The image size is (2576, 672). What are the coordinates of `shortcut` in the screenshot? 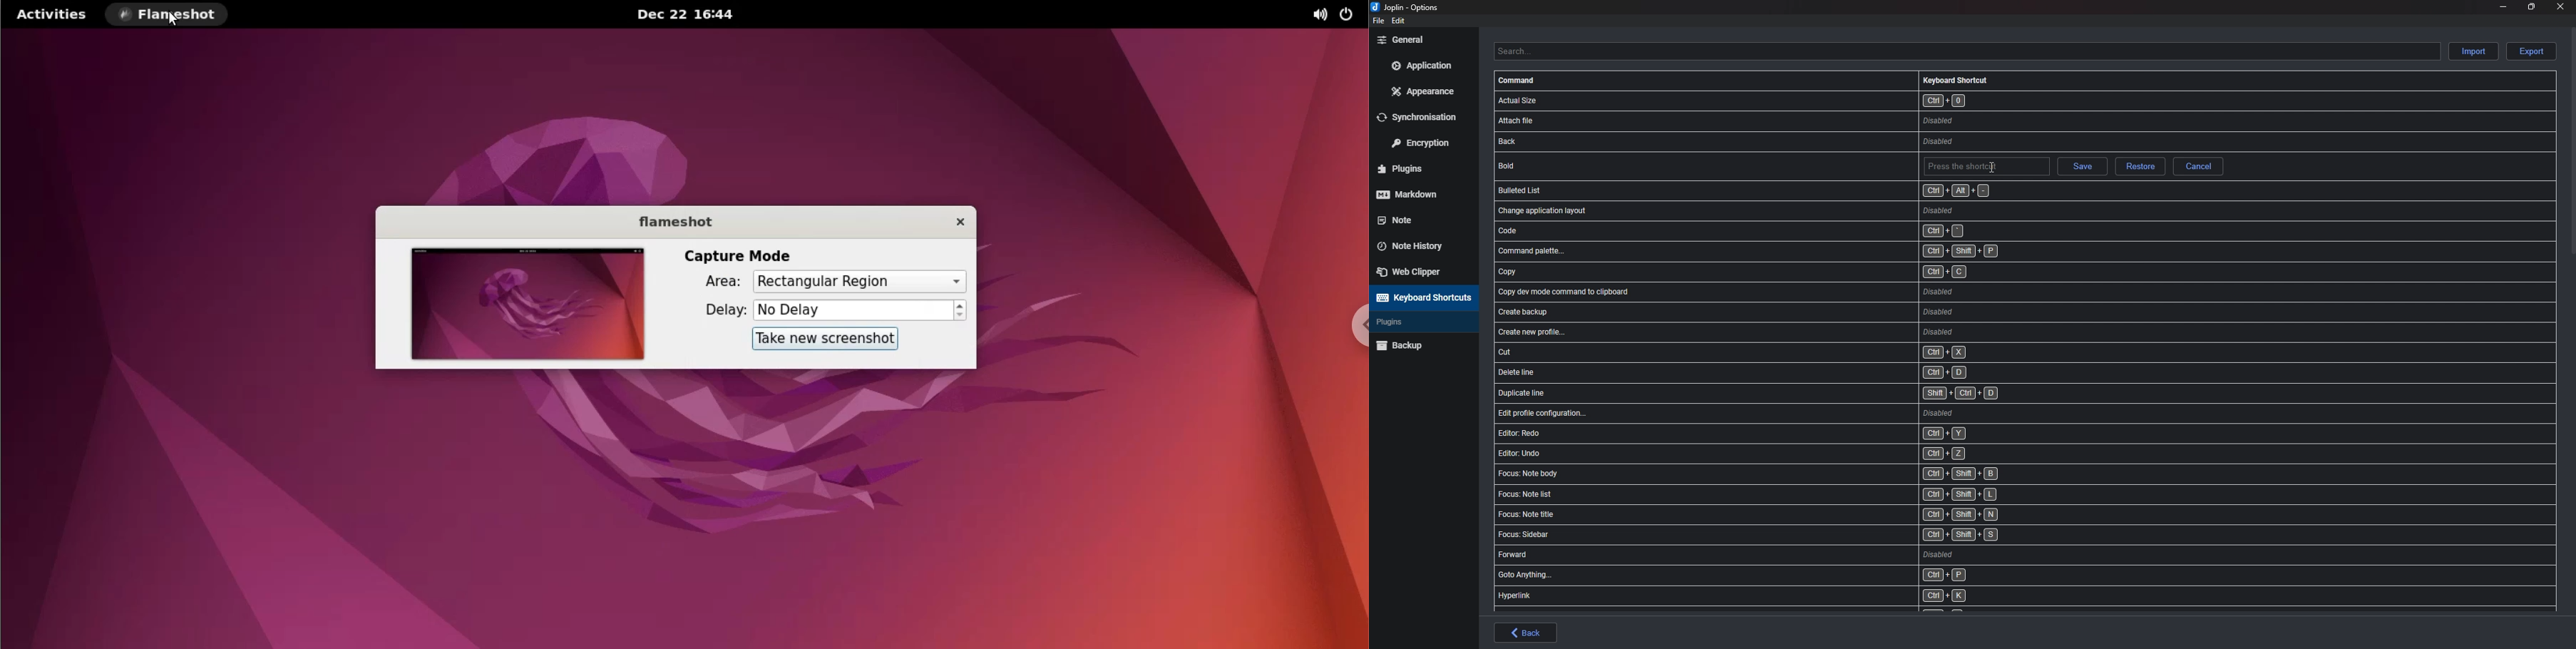 It's located at (1778, 535).